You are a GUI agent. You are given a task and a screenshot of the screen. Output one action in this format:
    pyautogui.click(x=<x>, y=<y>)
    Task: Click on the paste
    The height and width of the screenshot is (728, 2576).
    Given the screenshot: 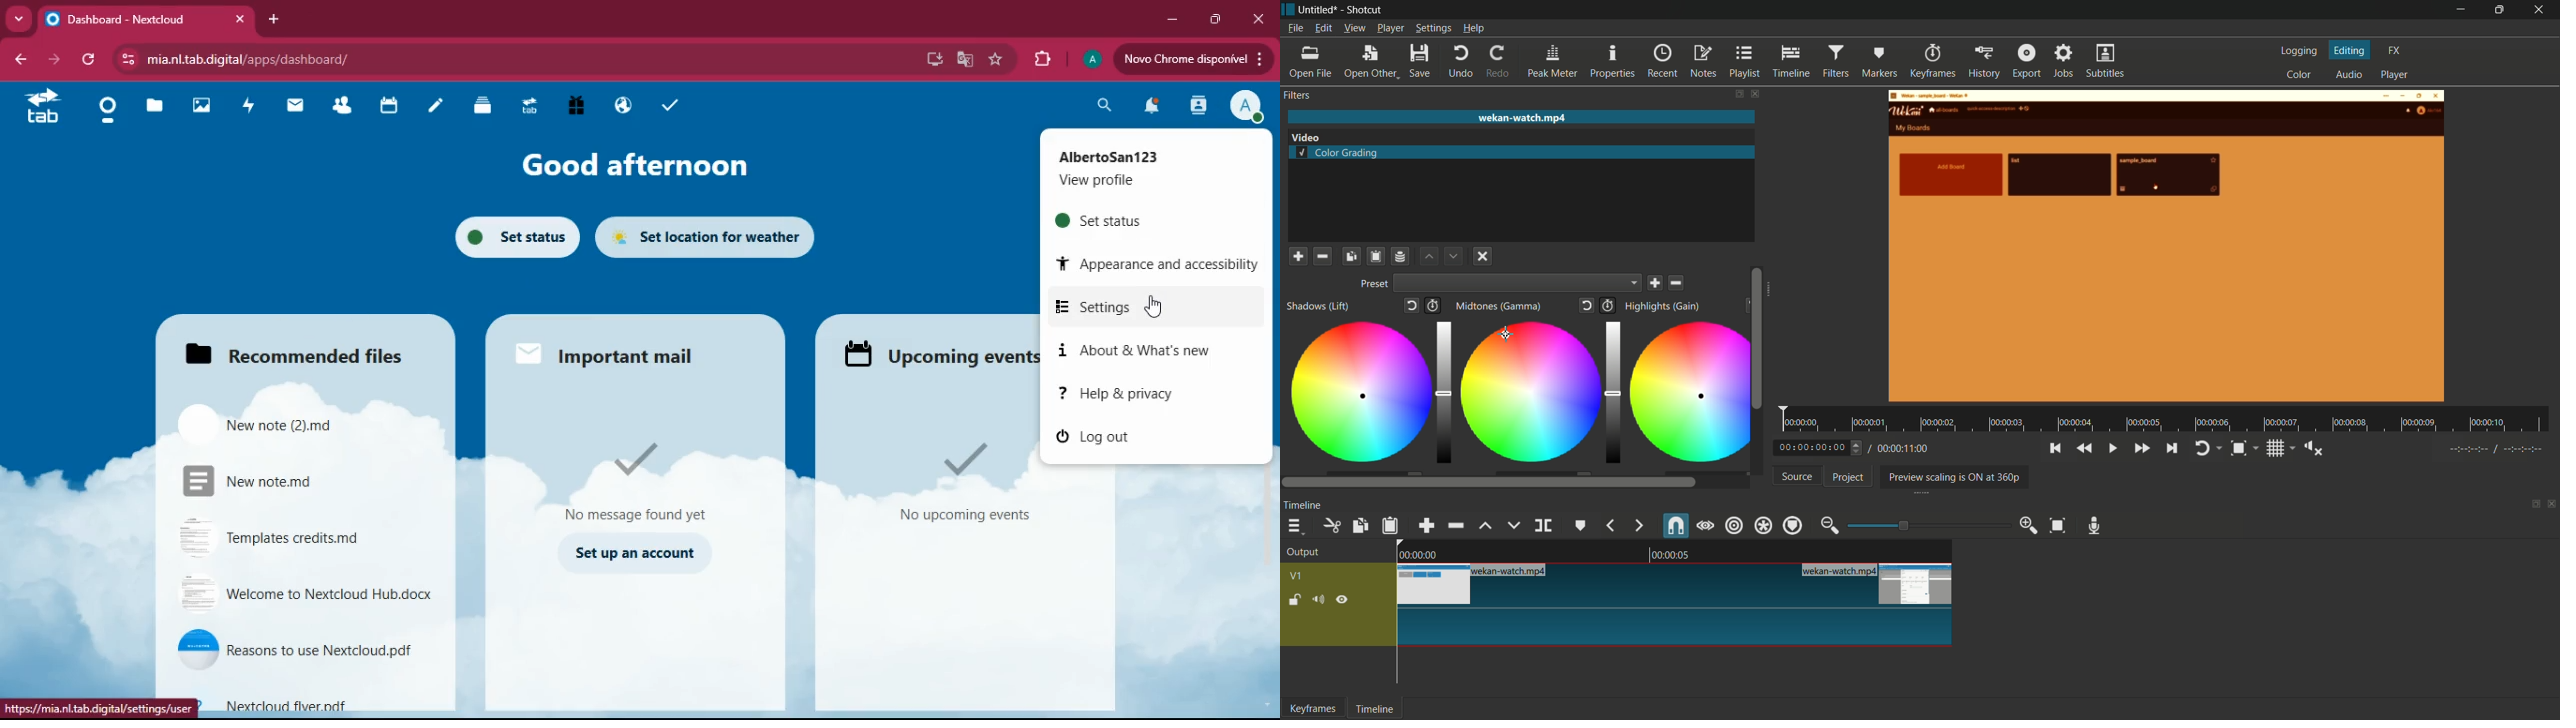 What is the action you would take?
    pyautogui.click(x=1391, y=527)
    